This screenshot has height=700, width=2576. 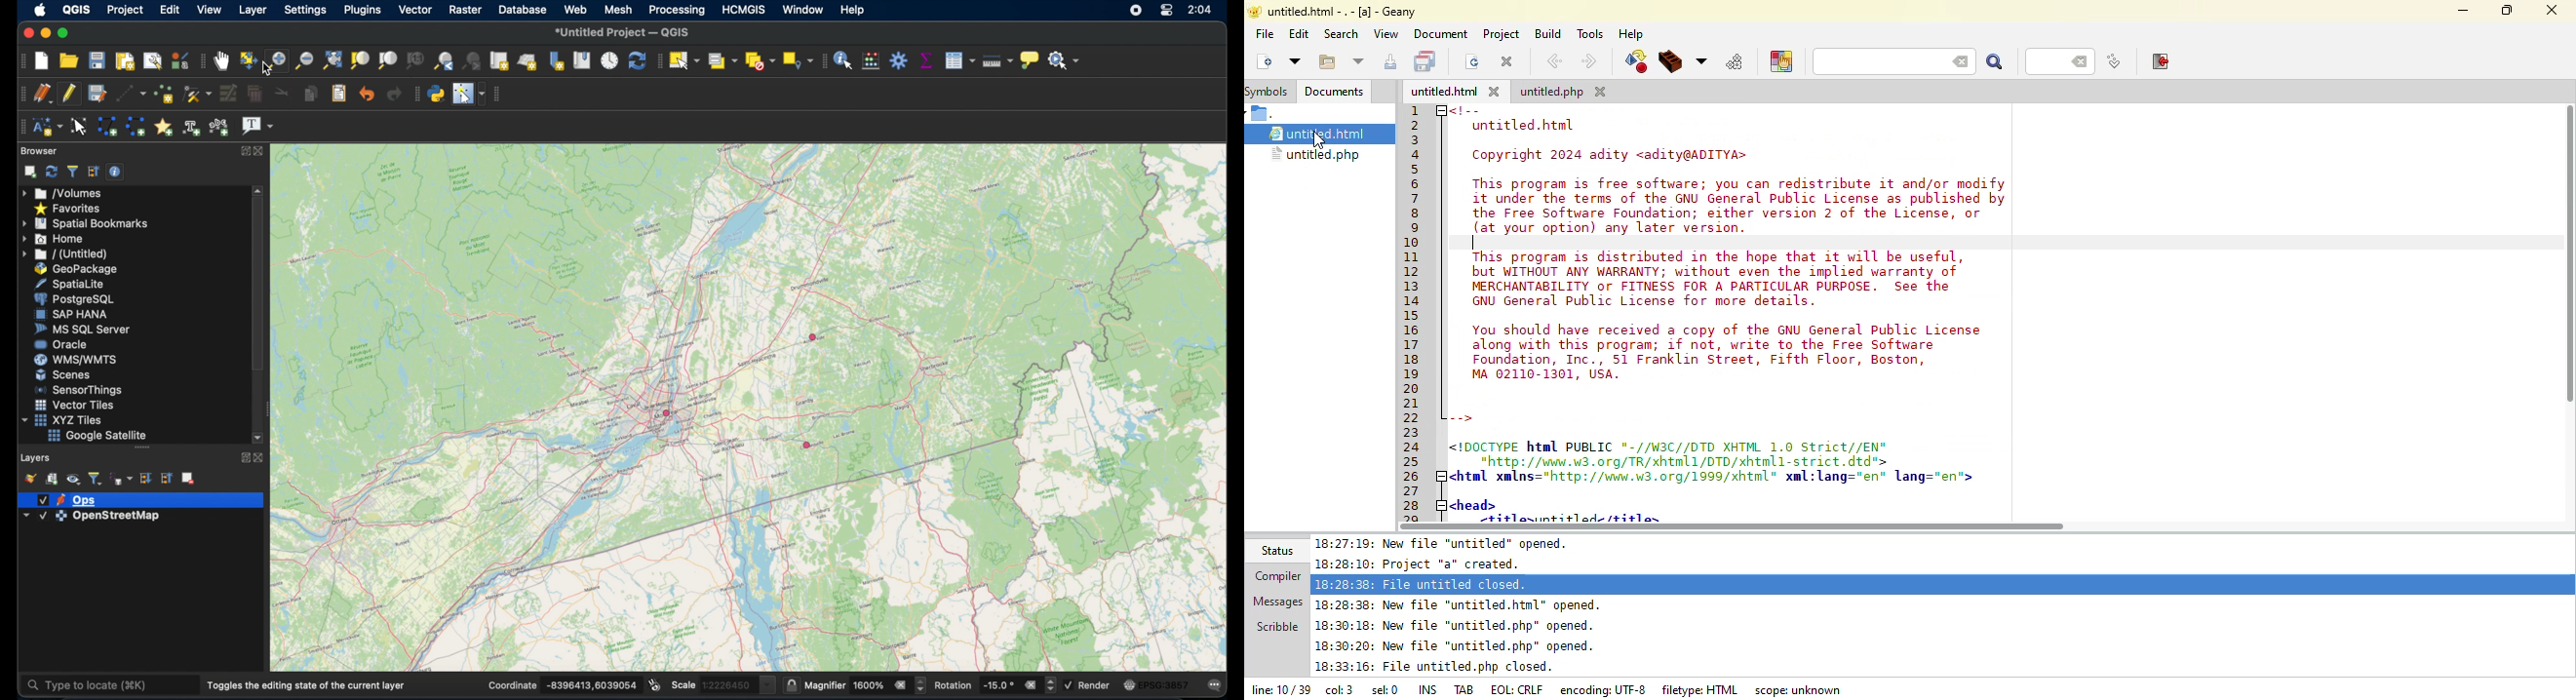 I want to click on temporal control panel, so click(x=610, y=61).